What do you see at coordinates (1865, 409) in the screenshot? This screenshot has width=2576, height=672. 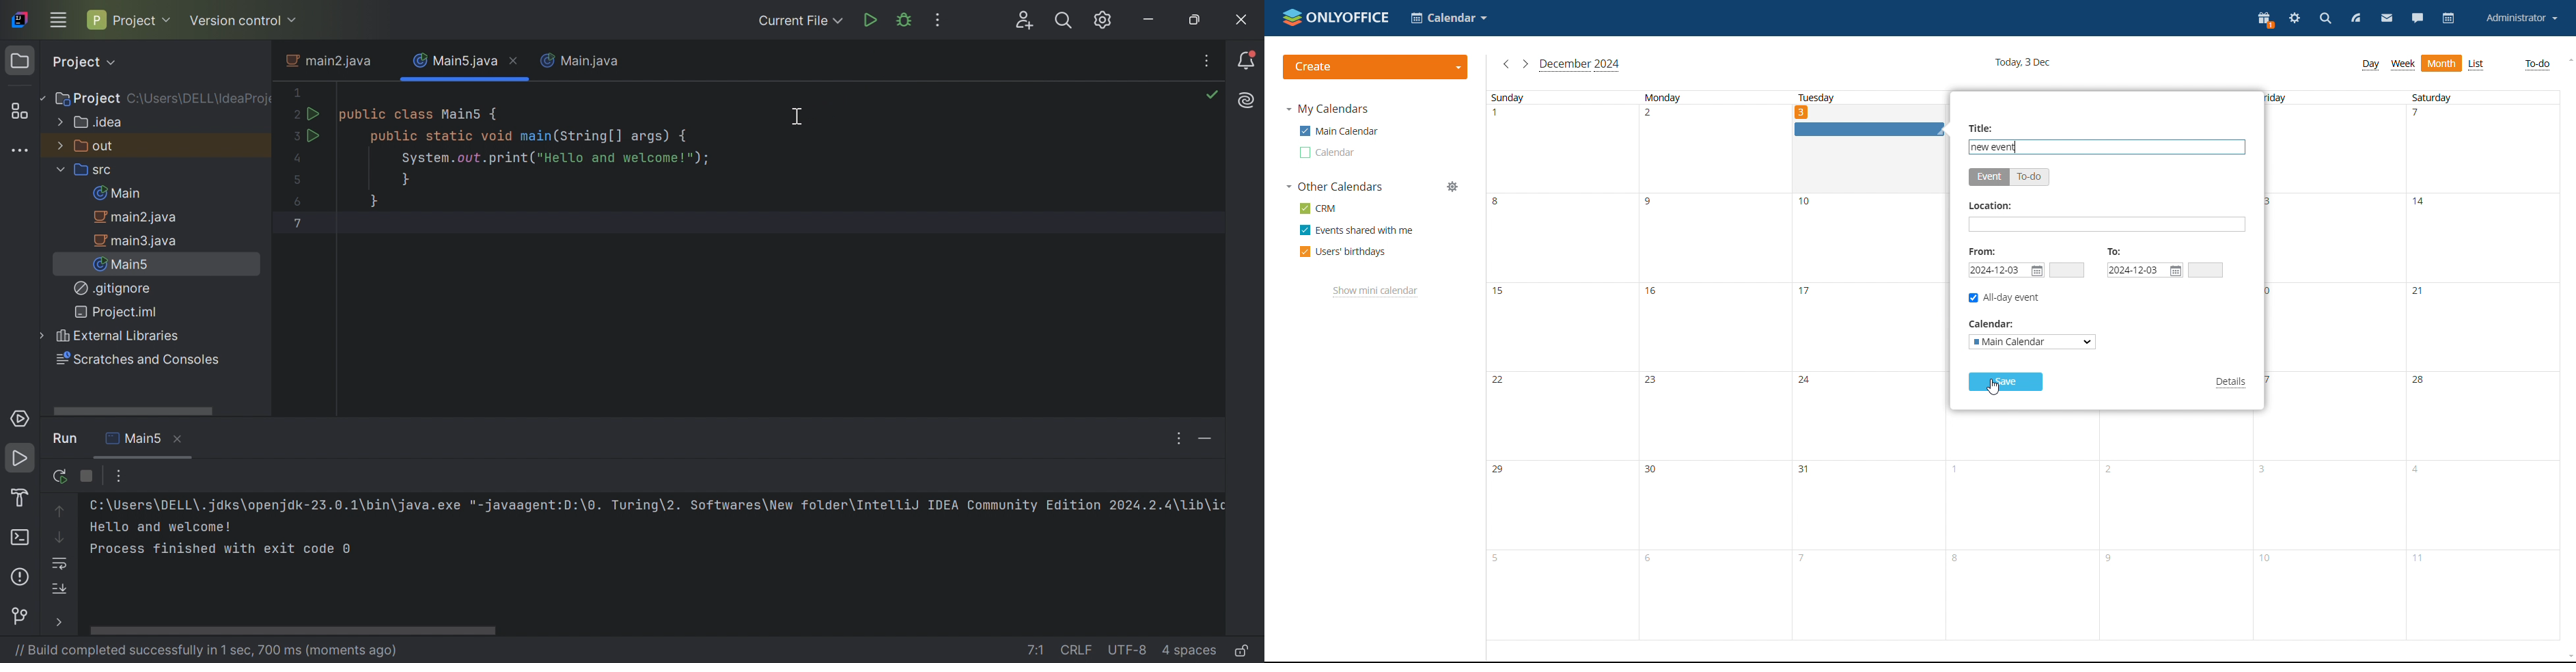 I see `tuesday` at bounding box center [1865, 409].